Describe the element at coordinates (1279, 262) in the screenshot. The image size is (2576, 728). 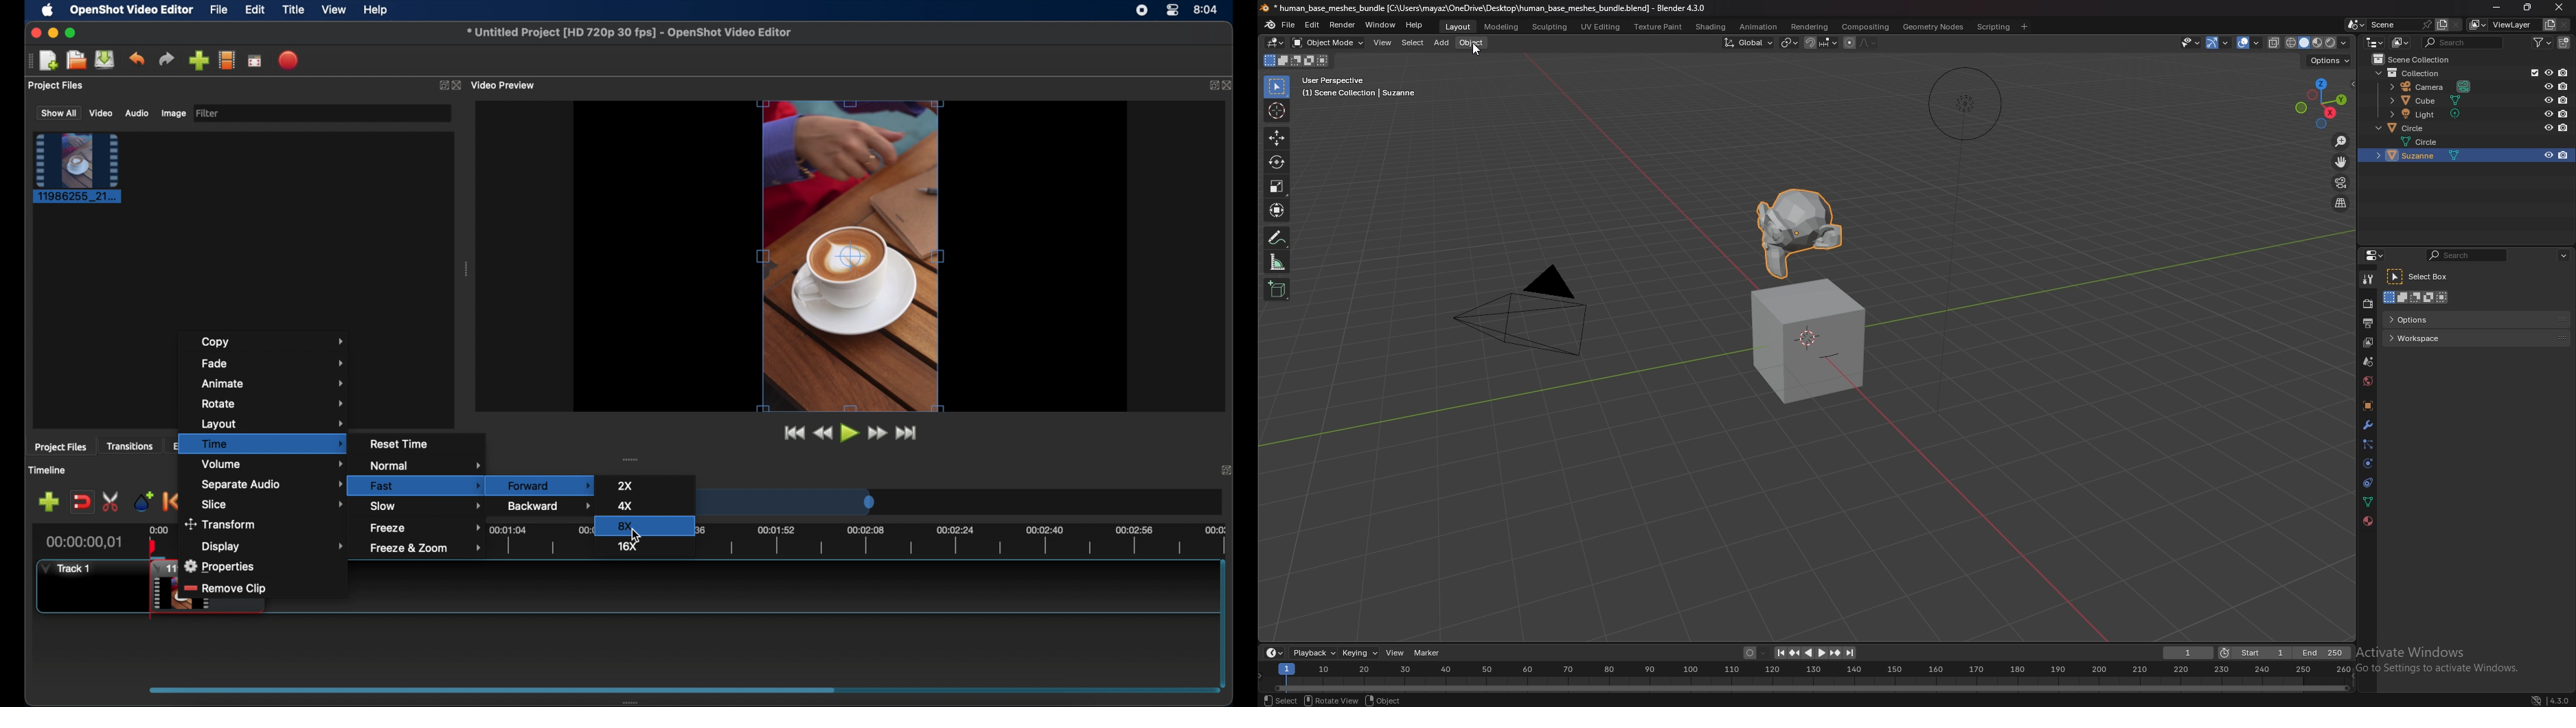
I see `scale` at that location.